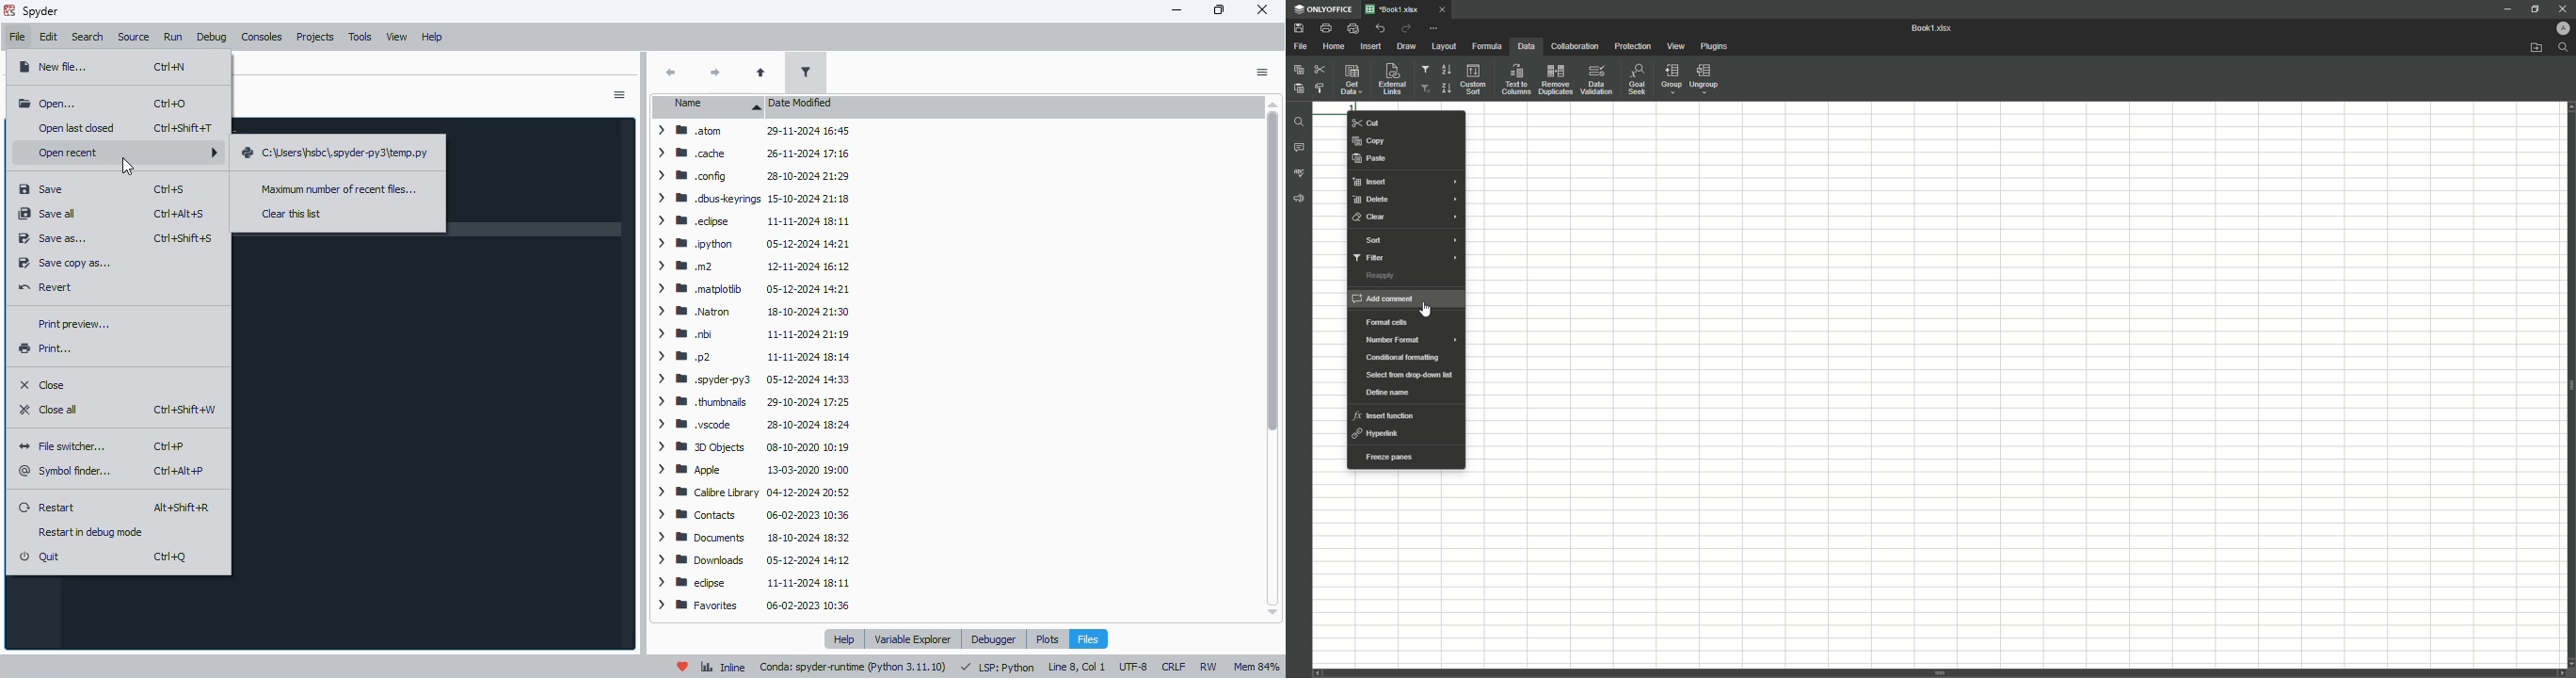  I want to click on Paste, so click(1299, 69).